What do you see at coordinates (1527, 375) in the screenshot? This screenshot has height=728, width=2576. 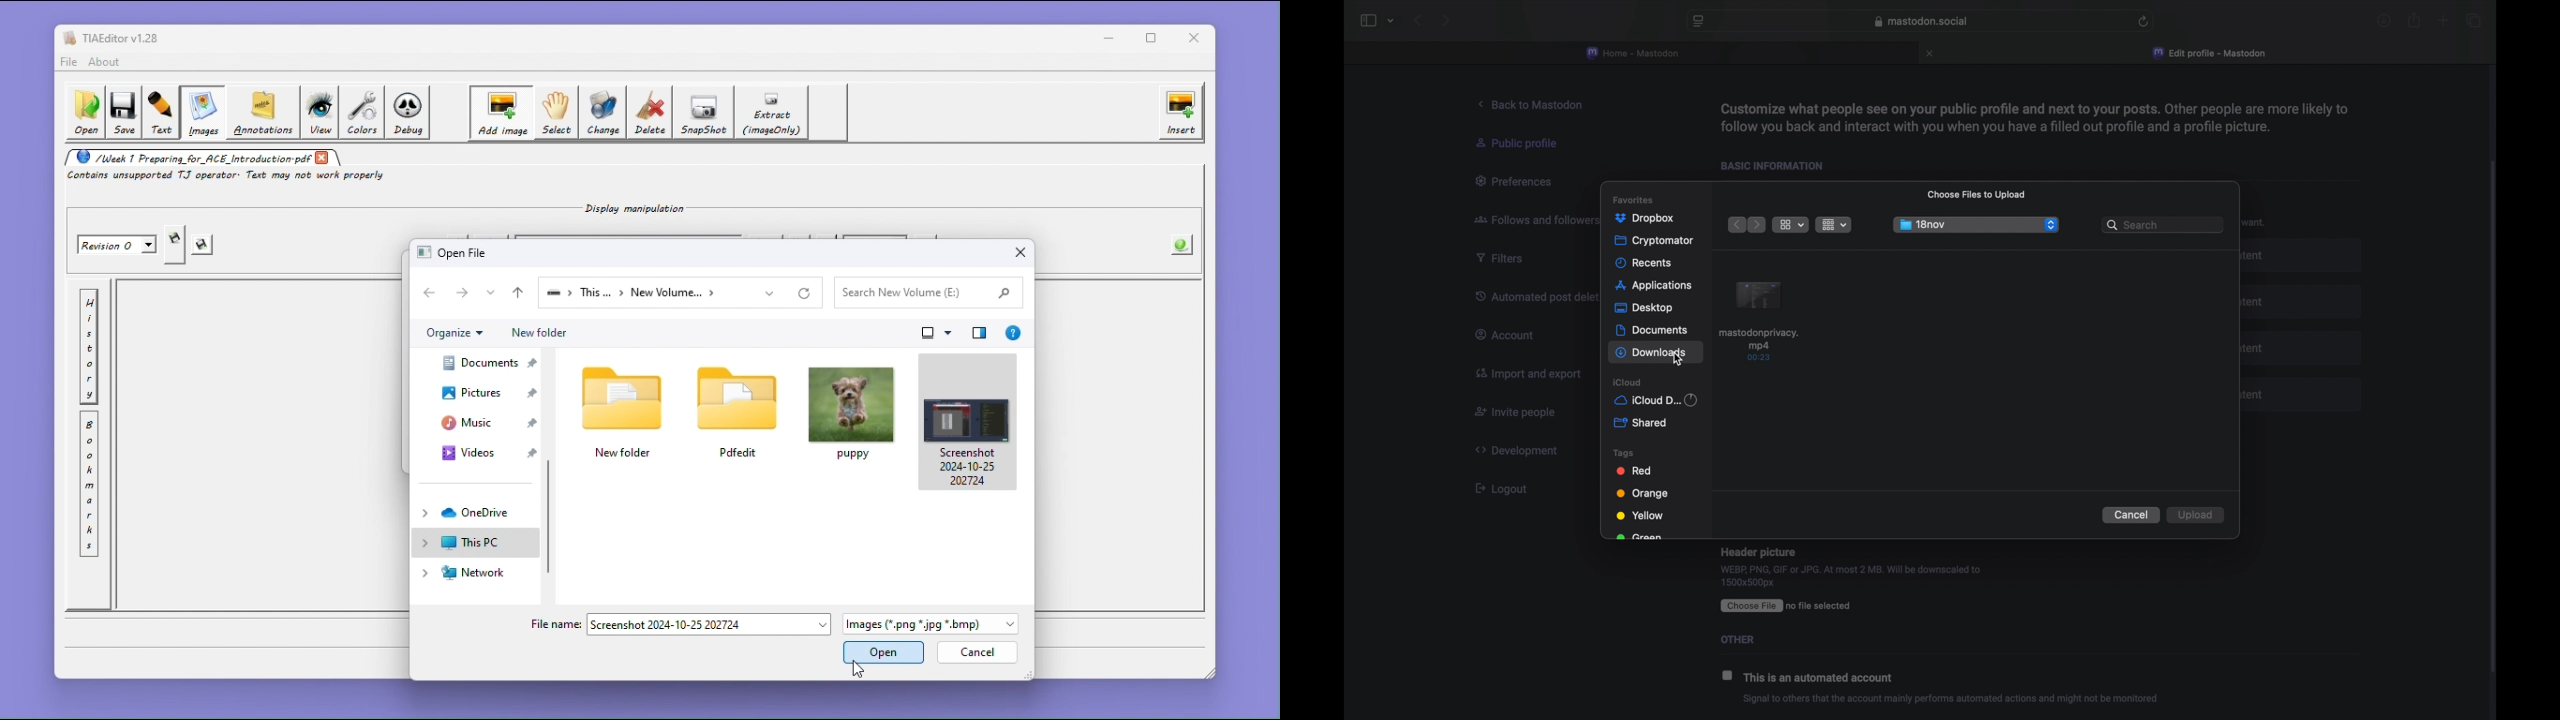 I see `import and export` at bounding box center [1527, 375].